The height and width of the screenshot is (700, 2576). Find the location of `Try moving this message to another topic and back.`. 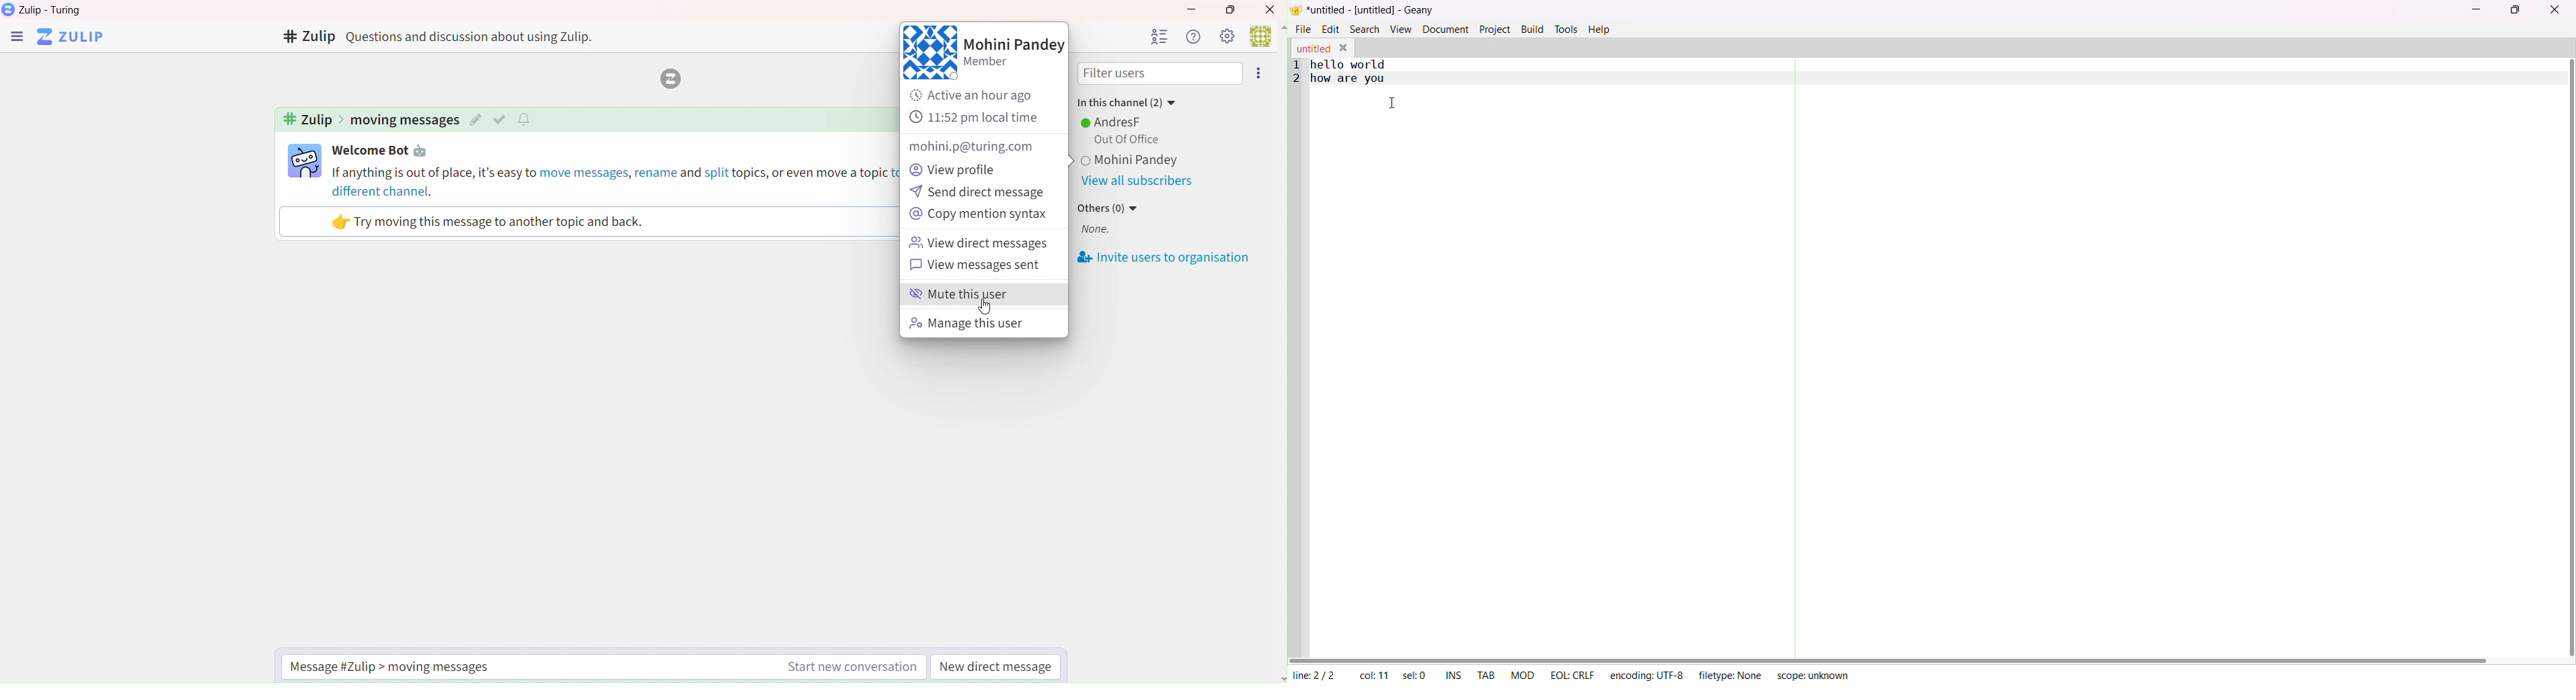

Try moving this message to another topic and back. is located at coordinates (489, 222).